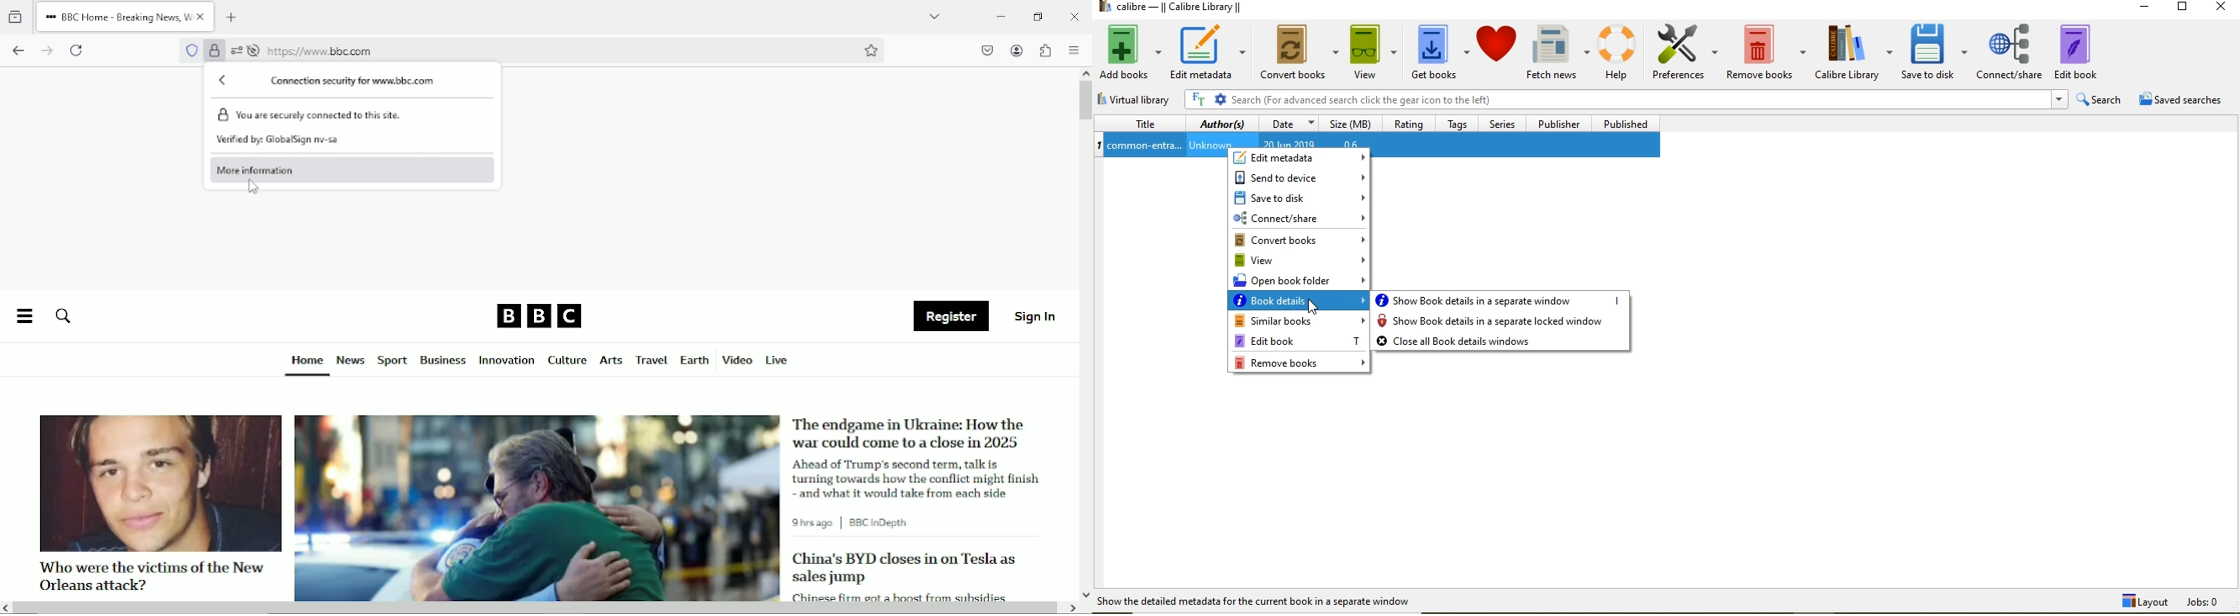  What do you see at coordinates (351, 361) in the screenshot?
I see `News` at bounding box center [351, 361].